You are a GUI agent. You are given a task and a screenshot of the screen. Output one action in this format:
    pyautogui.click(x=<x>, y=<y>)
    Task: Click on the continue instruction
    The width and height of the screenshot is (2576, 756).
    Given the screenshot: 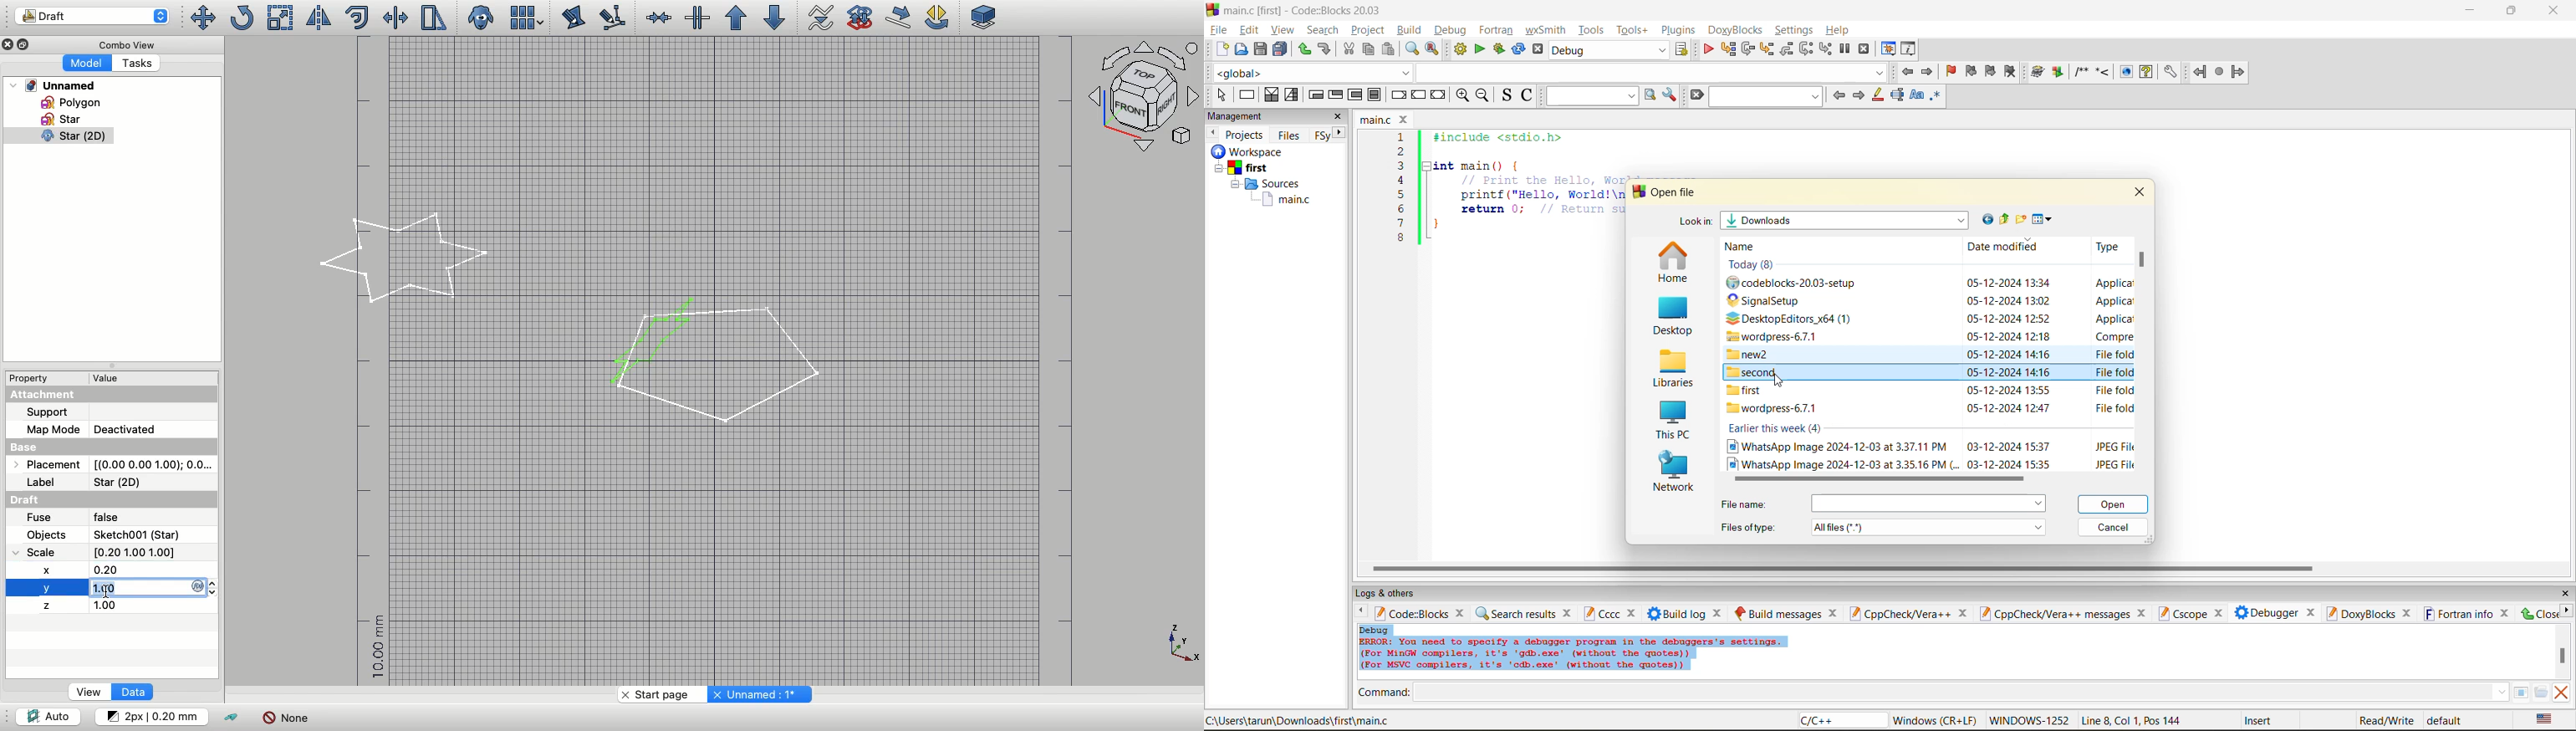 What is the action you would take?
    pyautogui.click(x=1418, y=96)
    